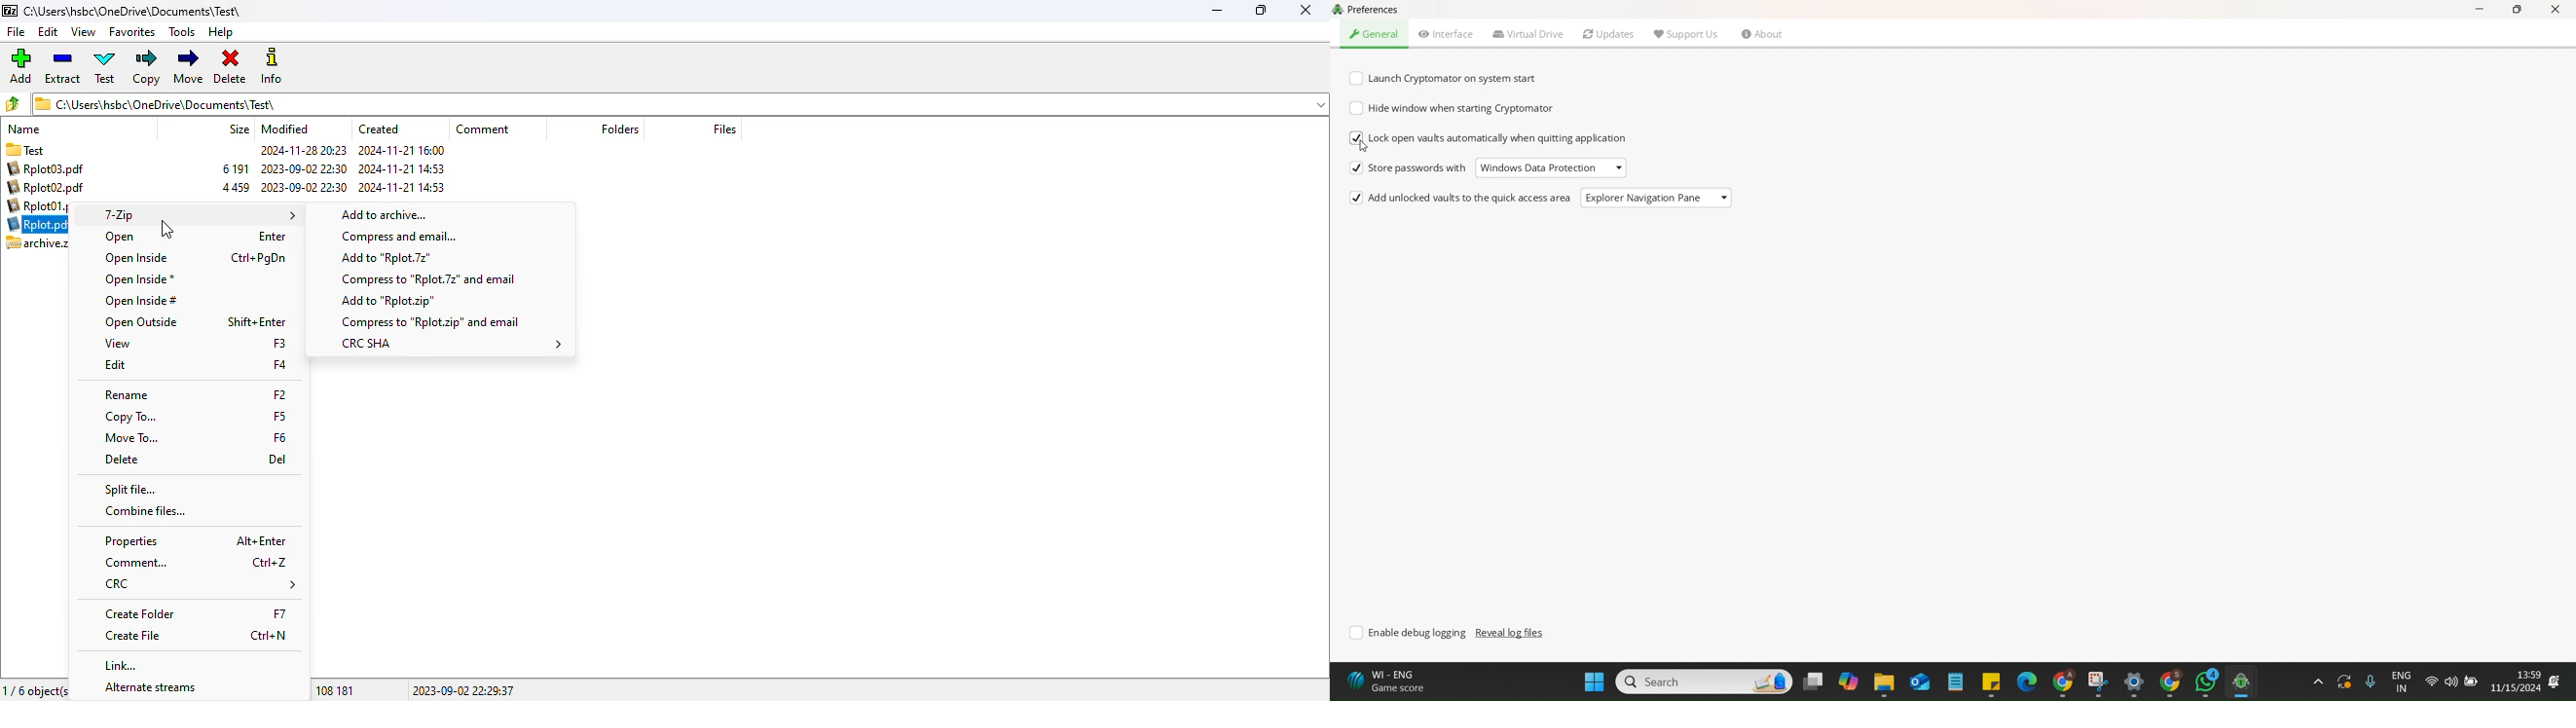  I want to click on favorites, so click(133, 32).